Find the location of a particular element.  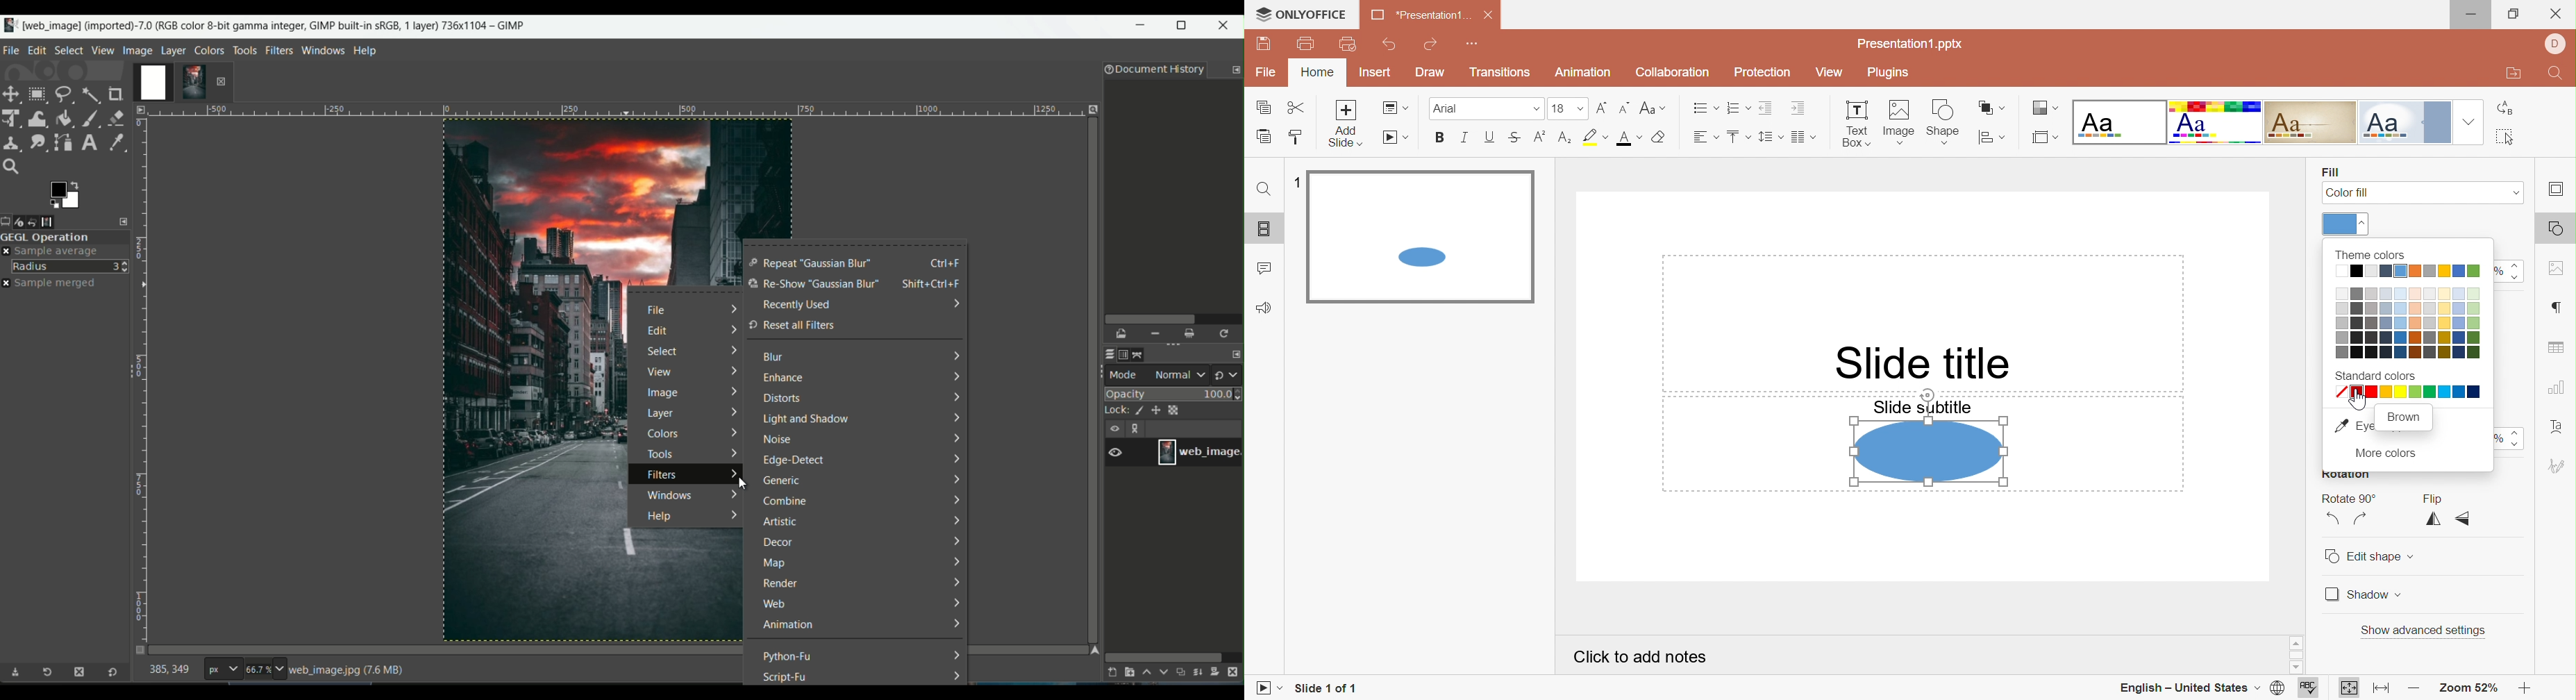

Scroll bar is located at coordinates (2300, 656).